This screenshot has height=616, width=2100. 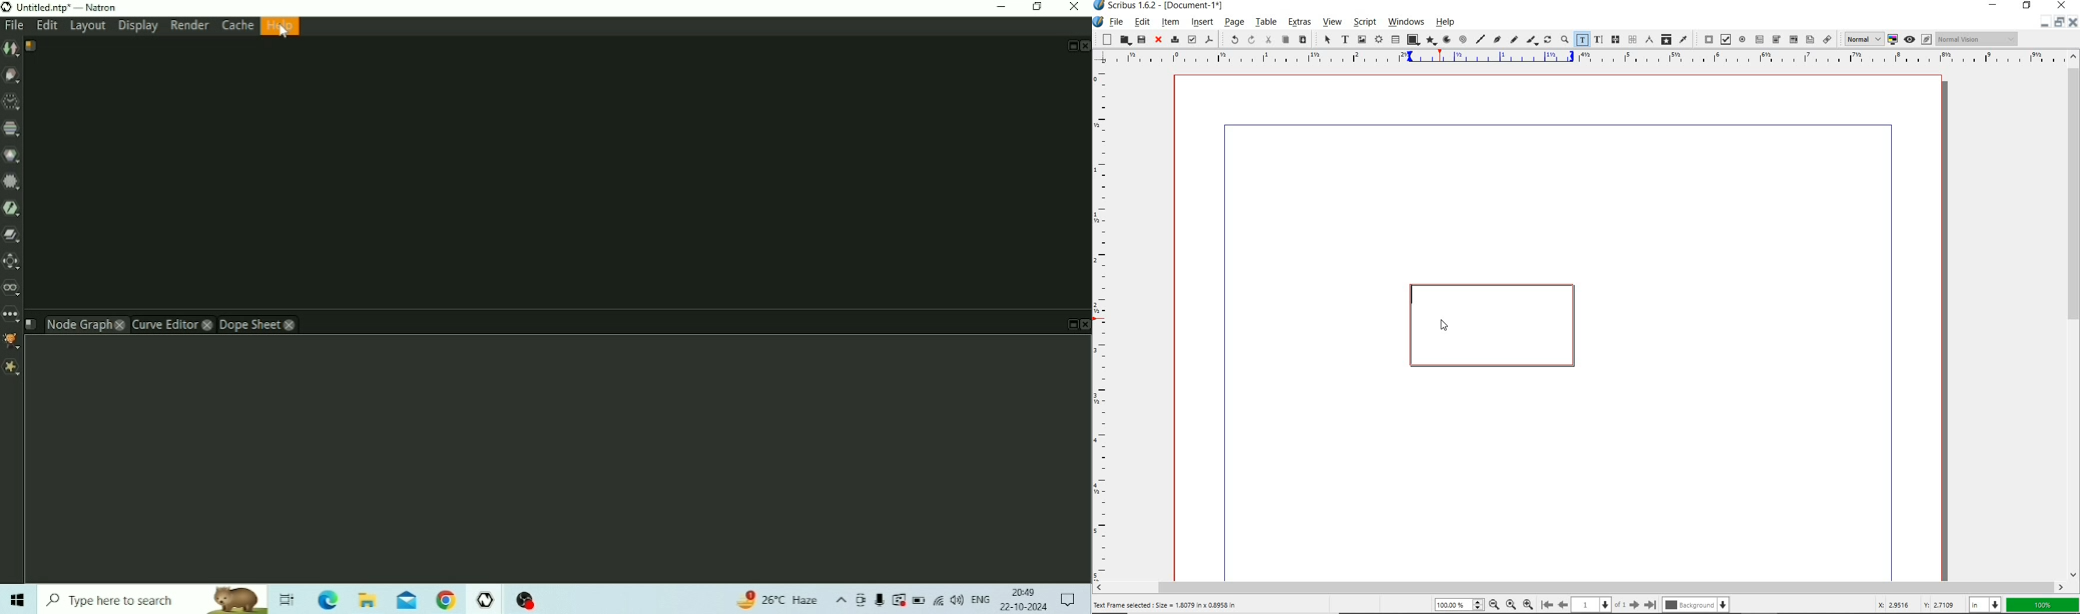 I want to click on pdf text field, so click(x=1760, y=39).